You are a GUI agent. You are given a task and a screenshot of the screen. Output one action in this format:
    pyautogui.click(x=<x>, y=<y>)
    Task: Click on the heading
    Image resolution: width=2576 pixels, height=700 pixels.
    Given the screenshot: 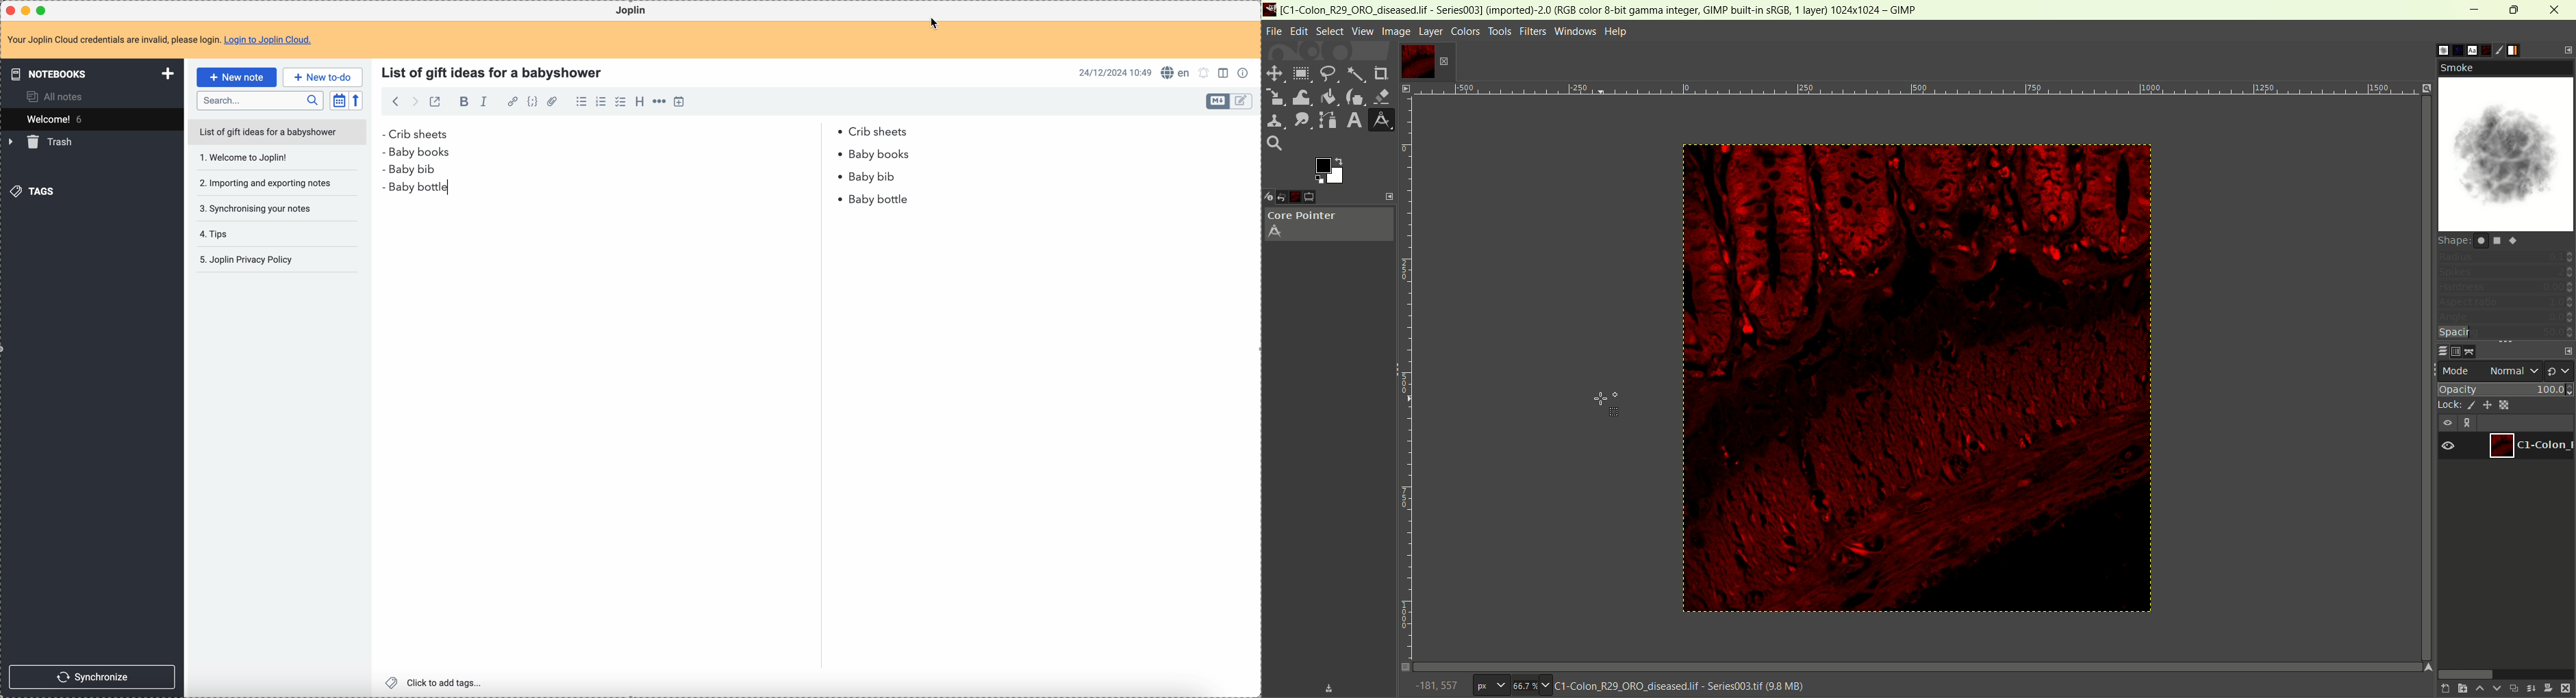 What is the action you would take?
    pyautogui.click(x=639, y=104)
    